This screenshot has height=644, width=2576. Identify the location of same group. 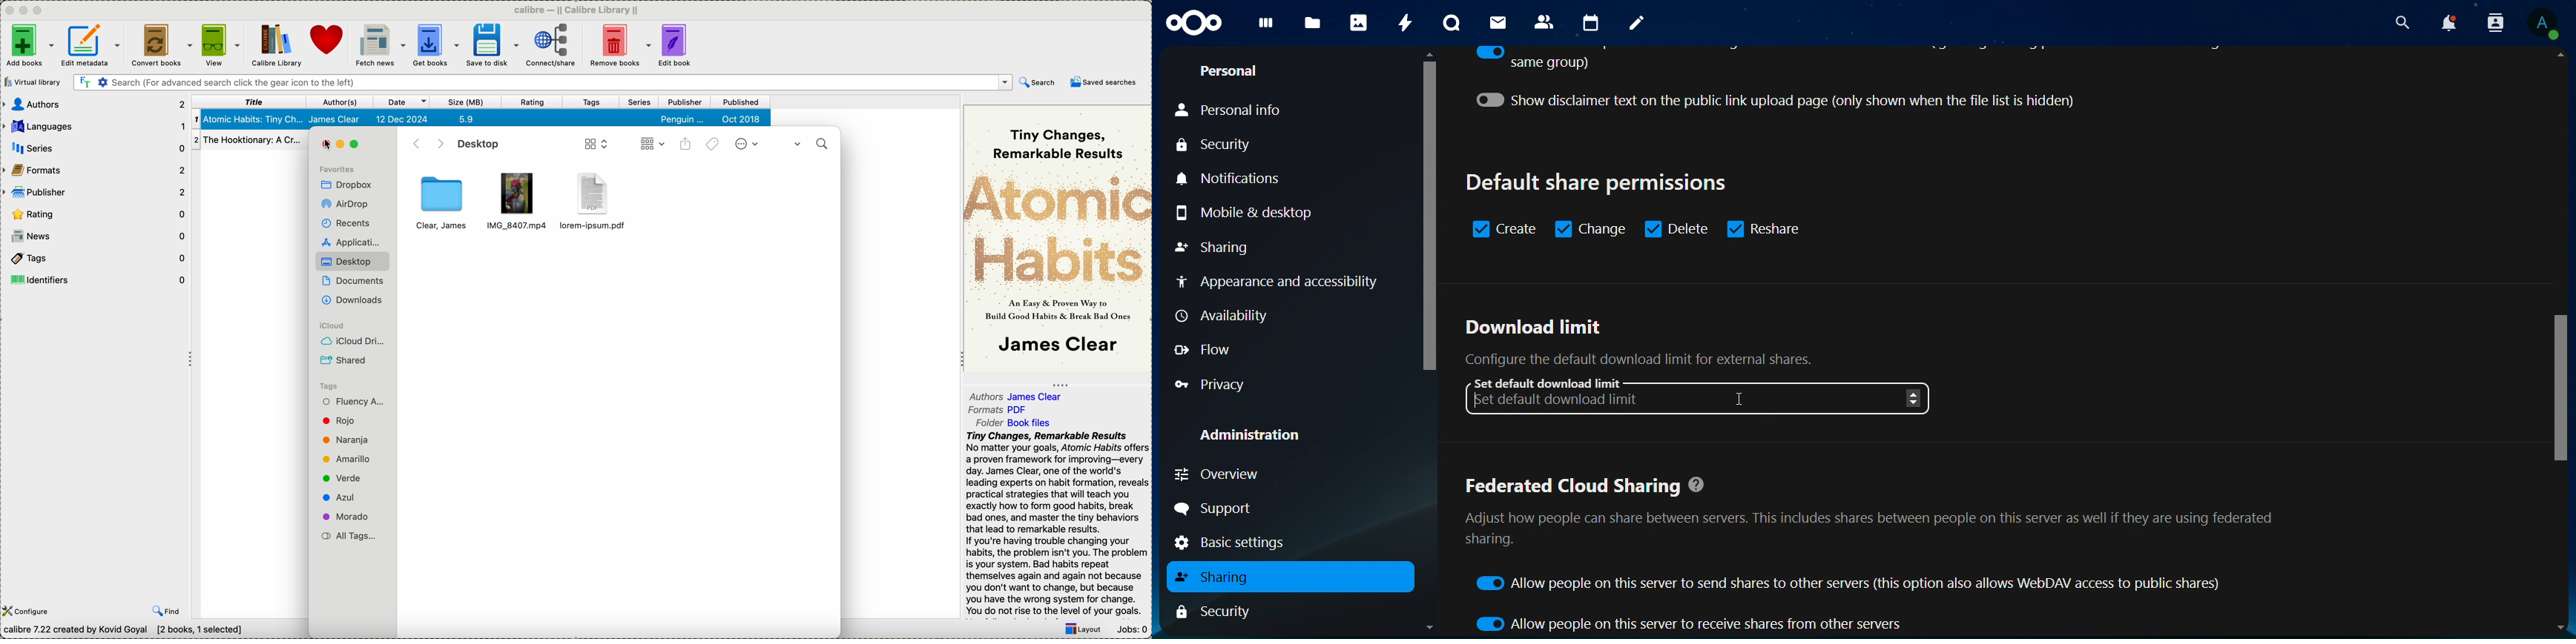
(1532, 59).